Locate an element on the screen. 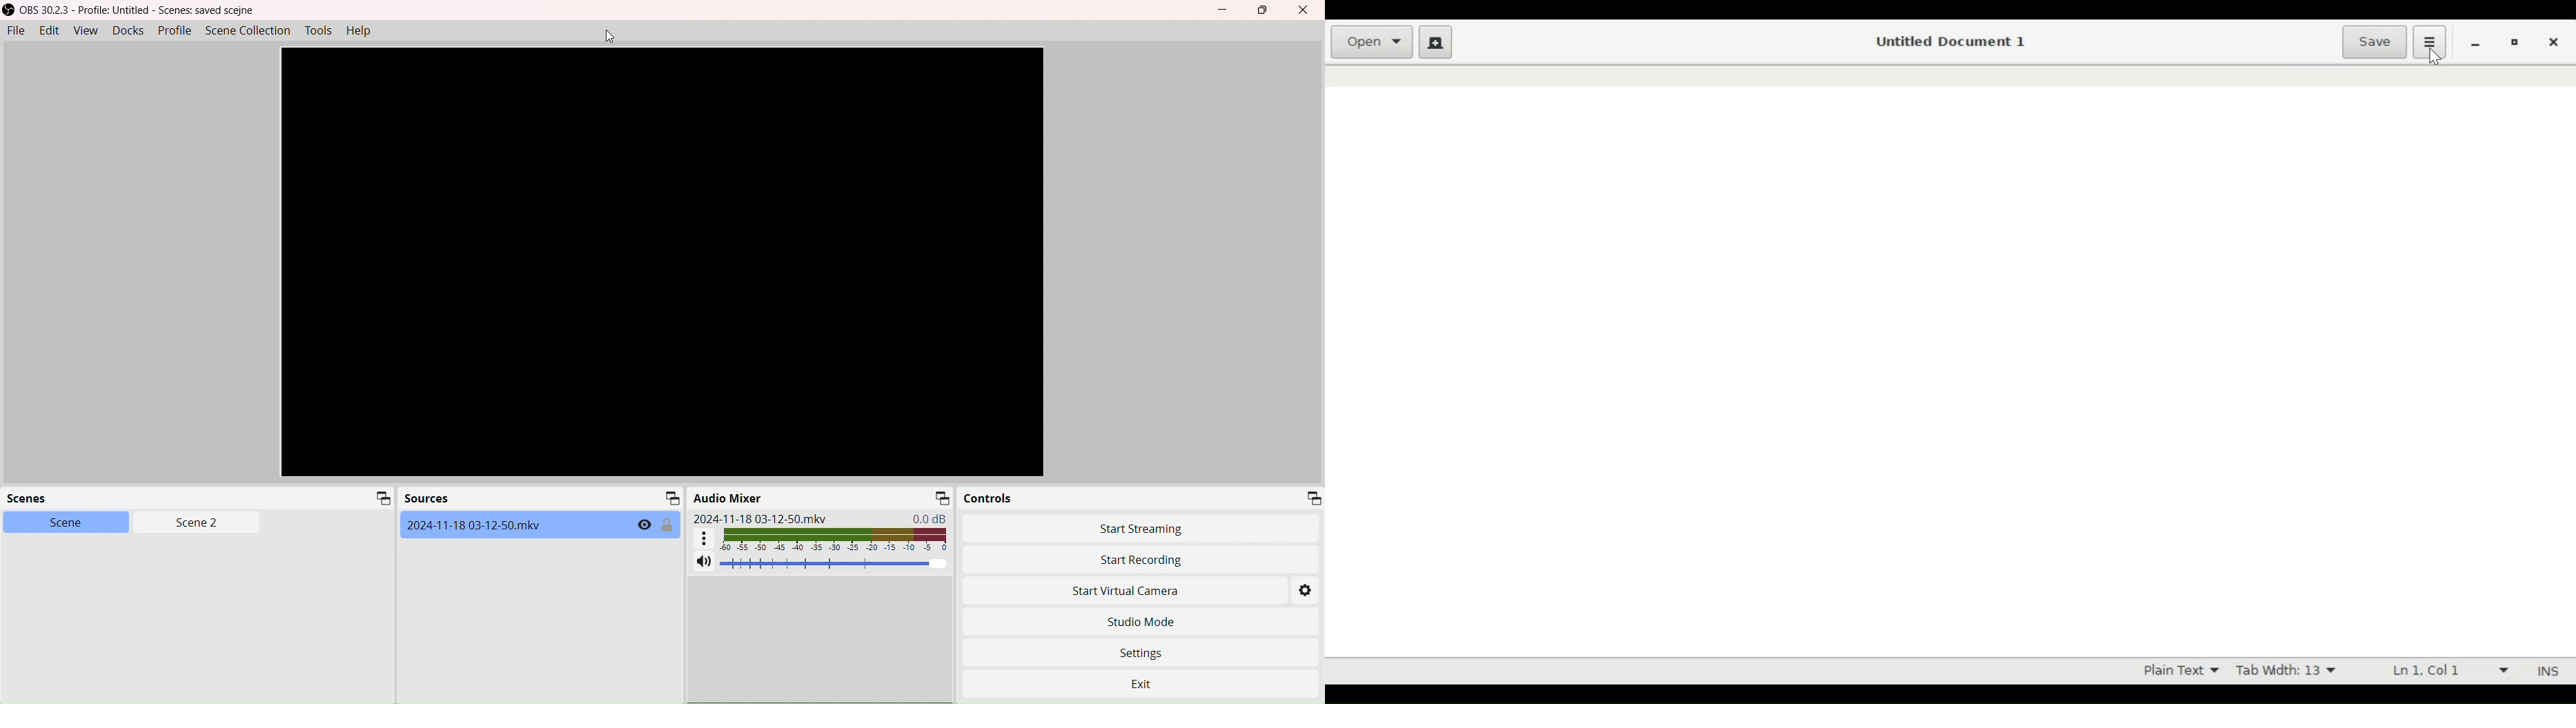  View is located at coordinates (83, 31).